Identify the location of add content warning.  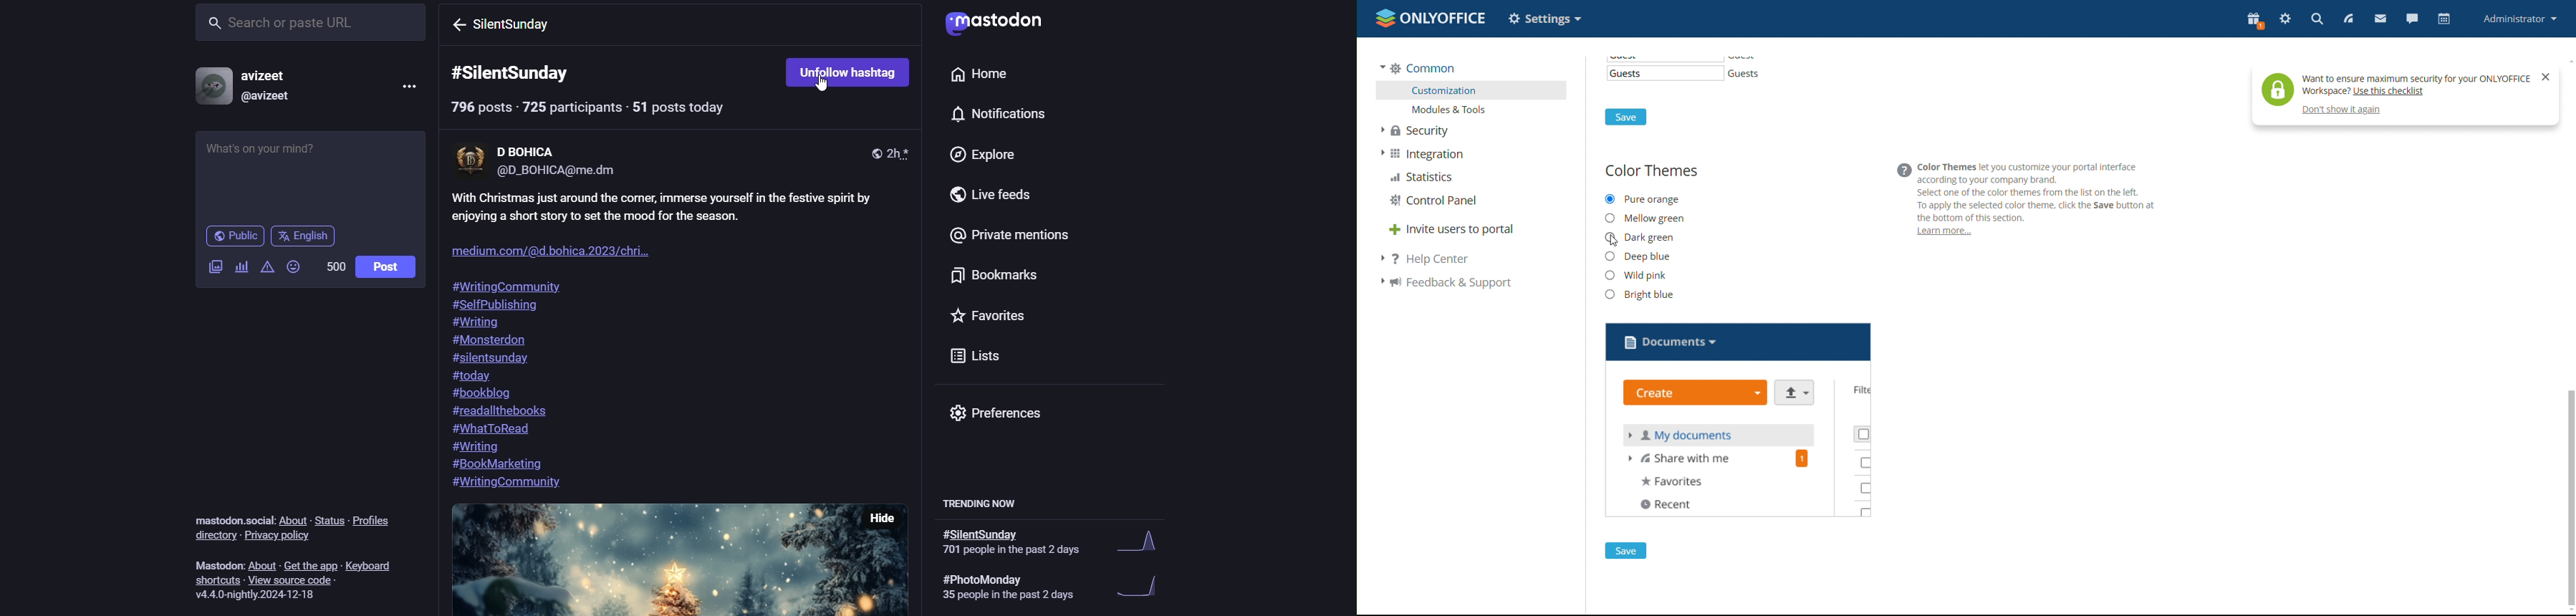
(268, 266).